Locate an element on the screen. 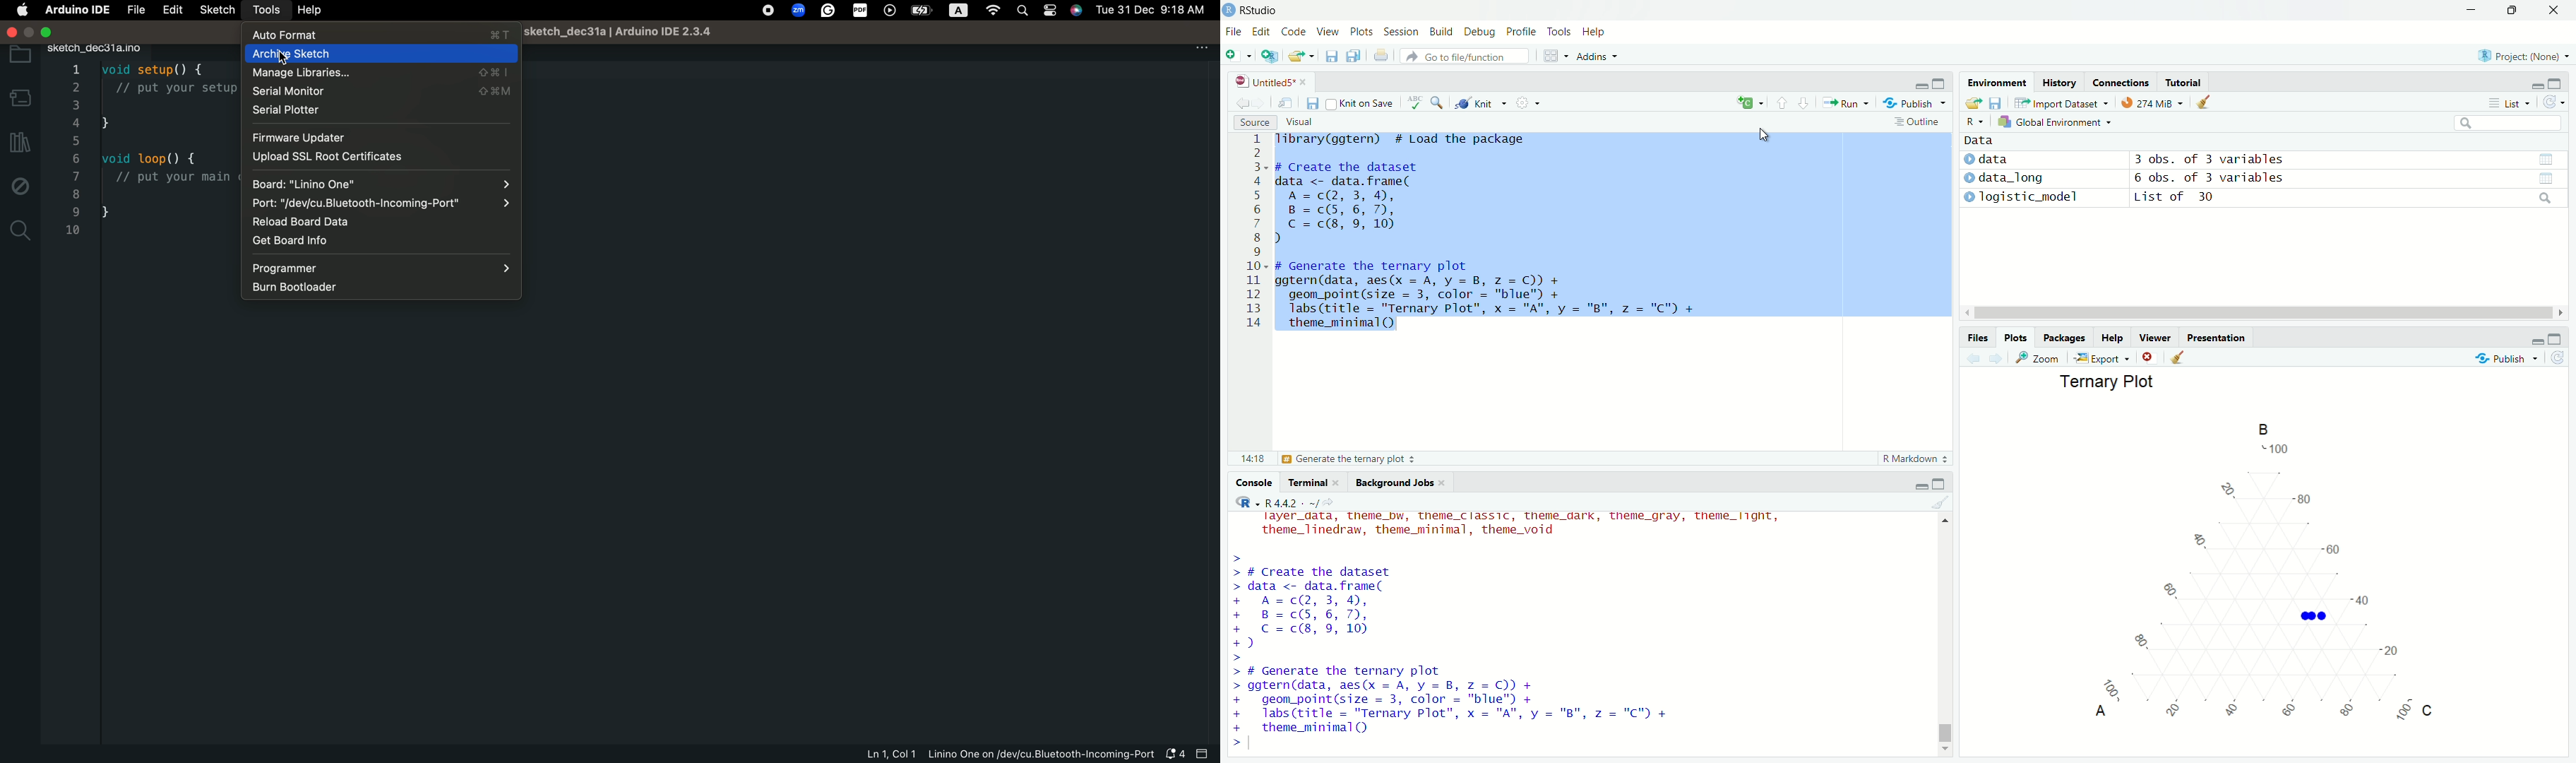 The width and height of the screenshot is (2576, 784). History is located at coordinates (2058, 83).